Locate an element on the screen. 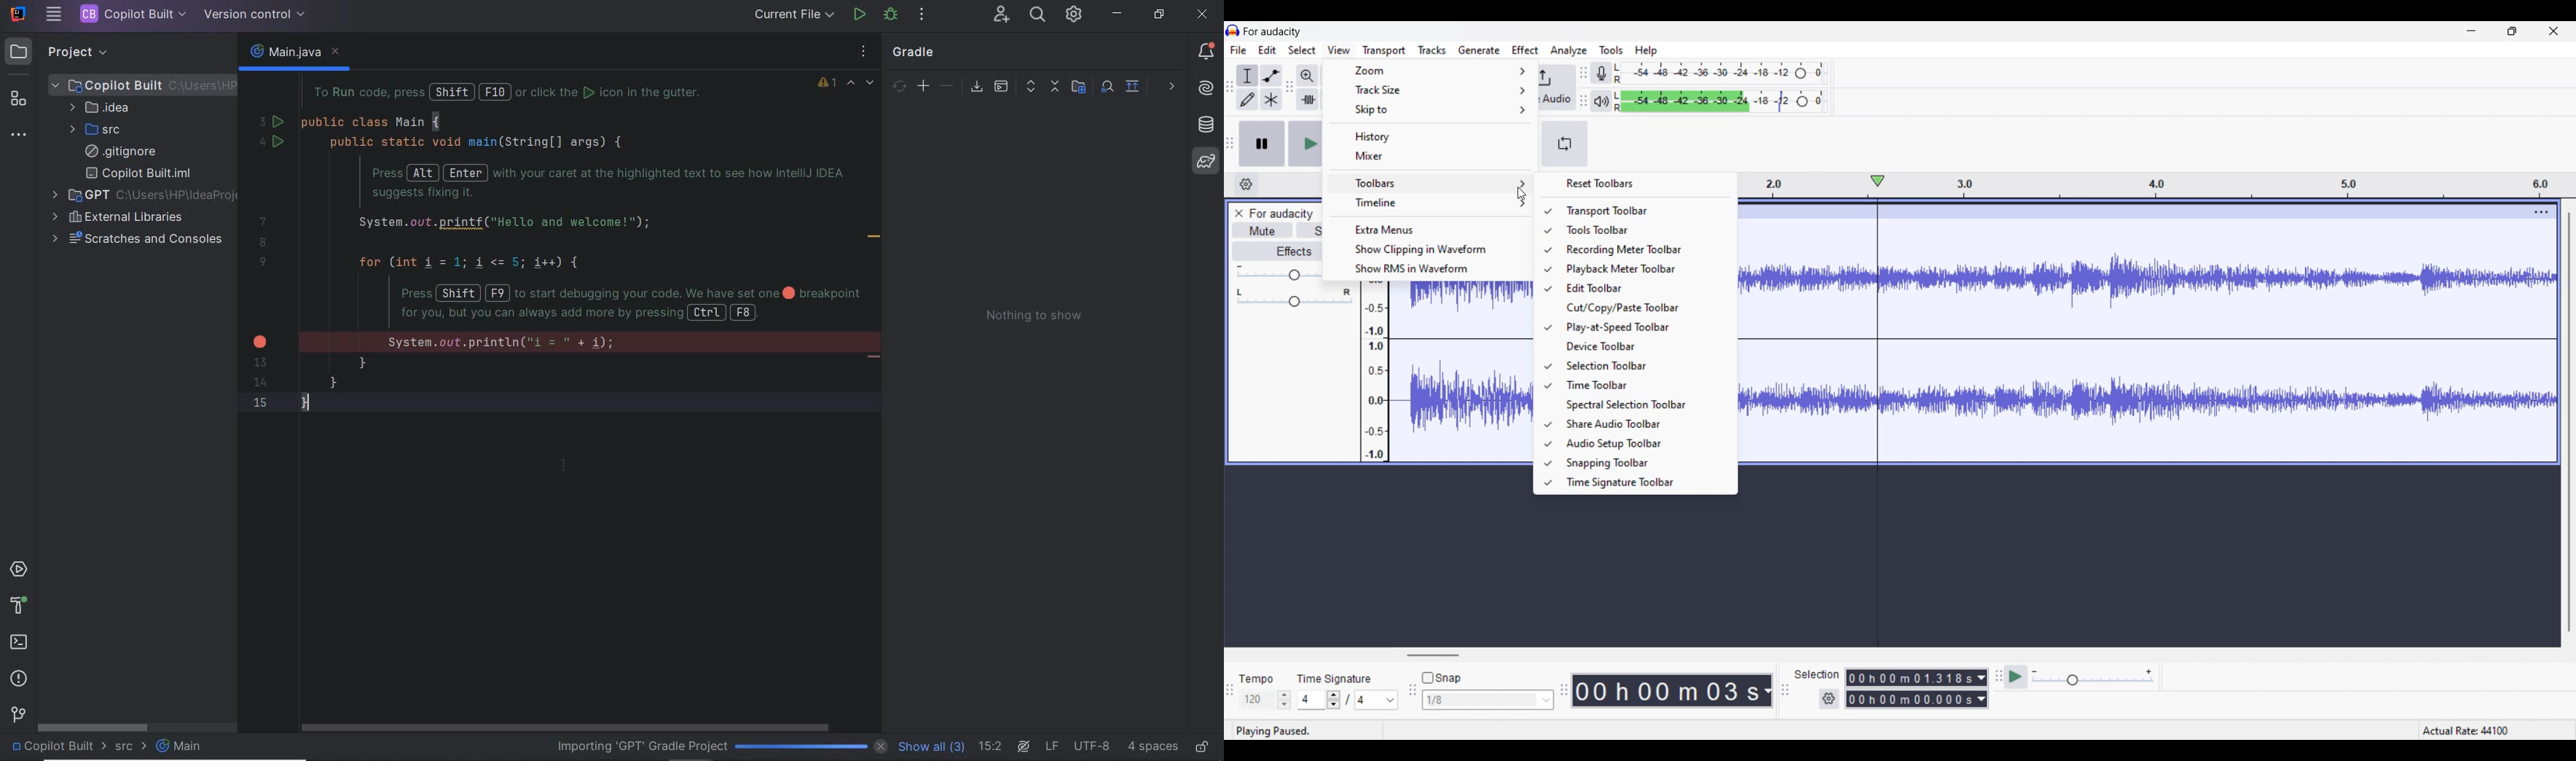 The height and width of the screenshot is (784, 2576). services is located at coordinates (20, 569).